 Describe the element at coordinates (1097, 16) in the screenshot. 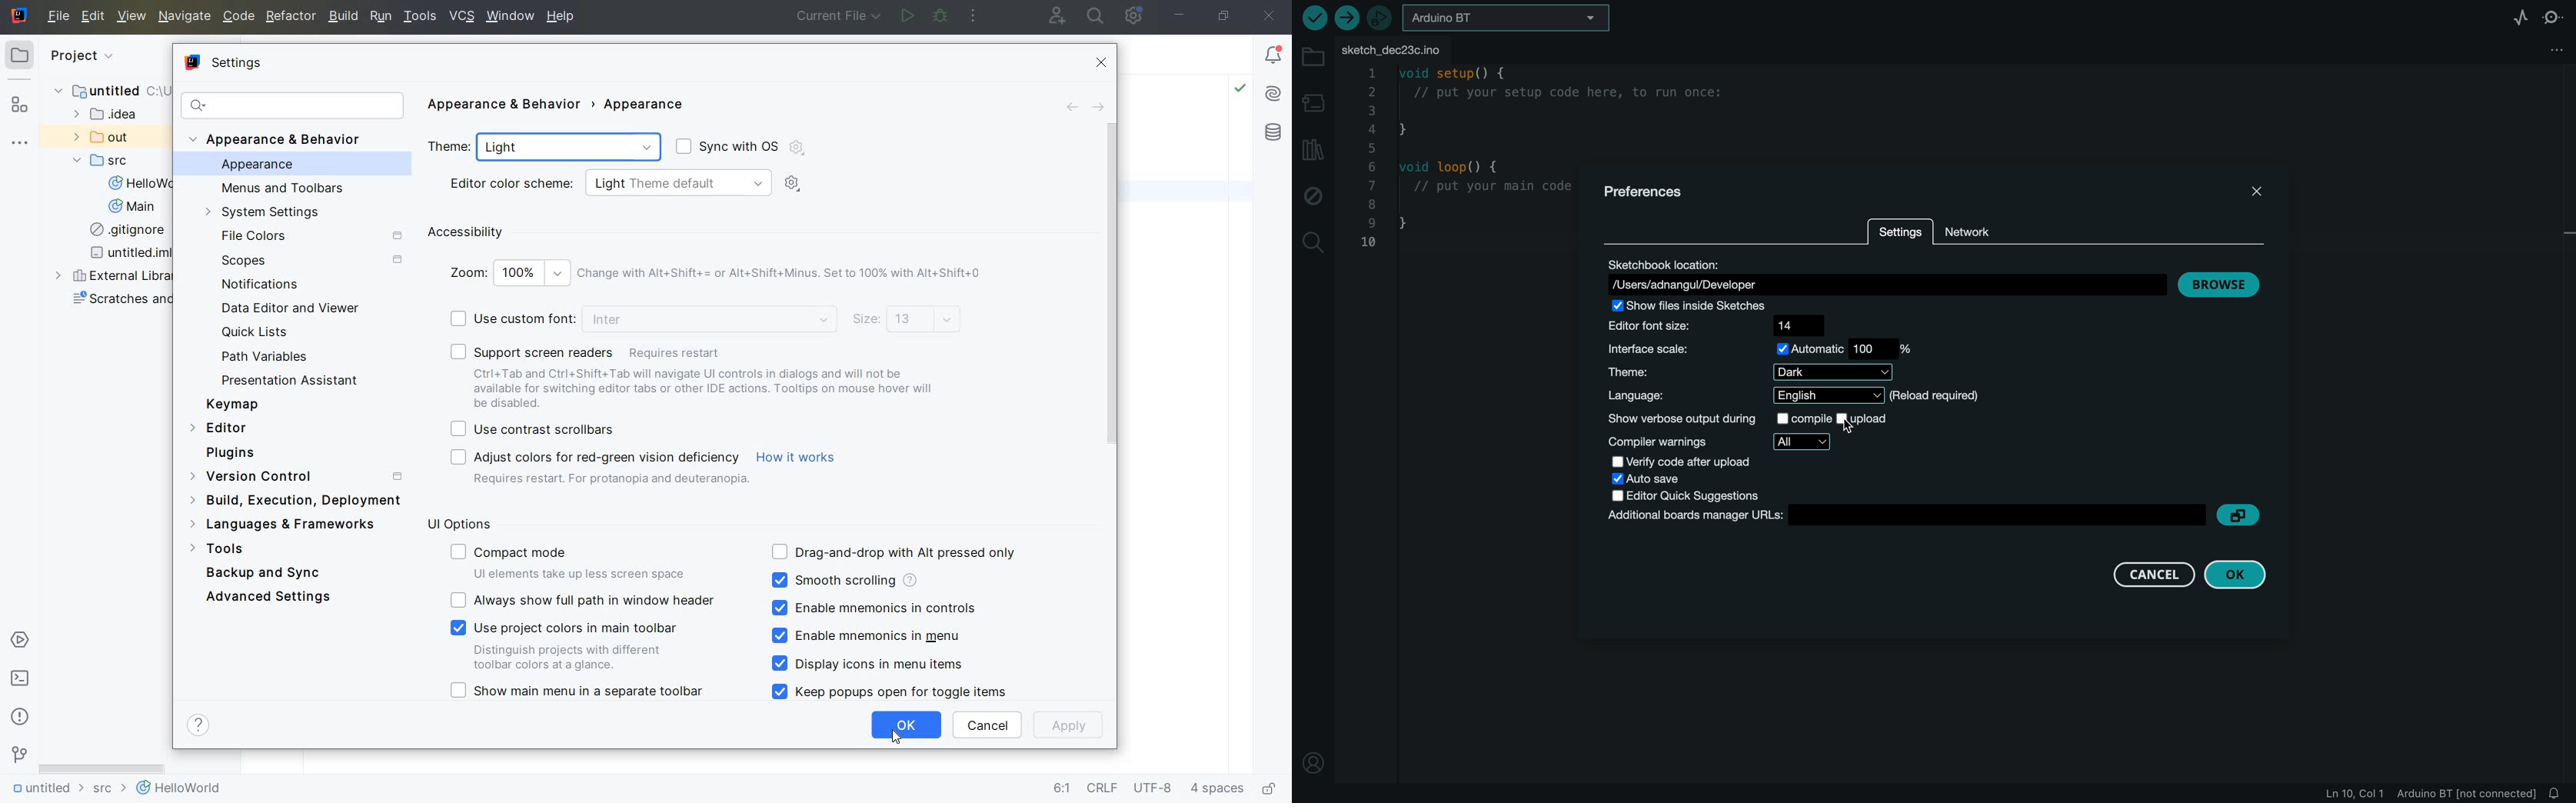

I see `SEARCH` at that location.